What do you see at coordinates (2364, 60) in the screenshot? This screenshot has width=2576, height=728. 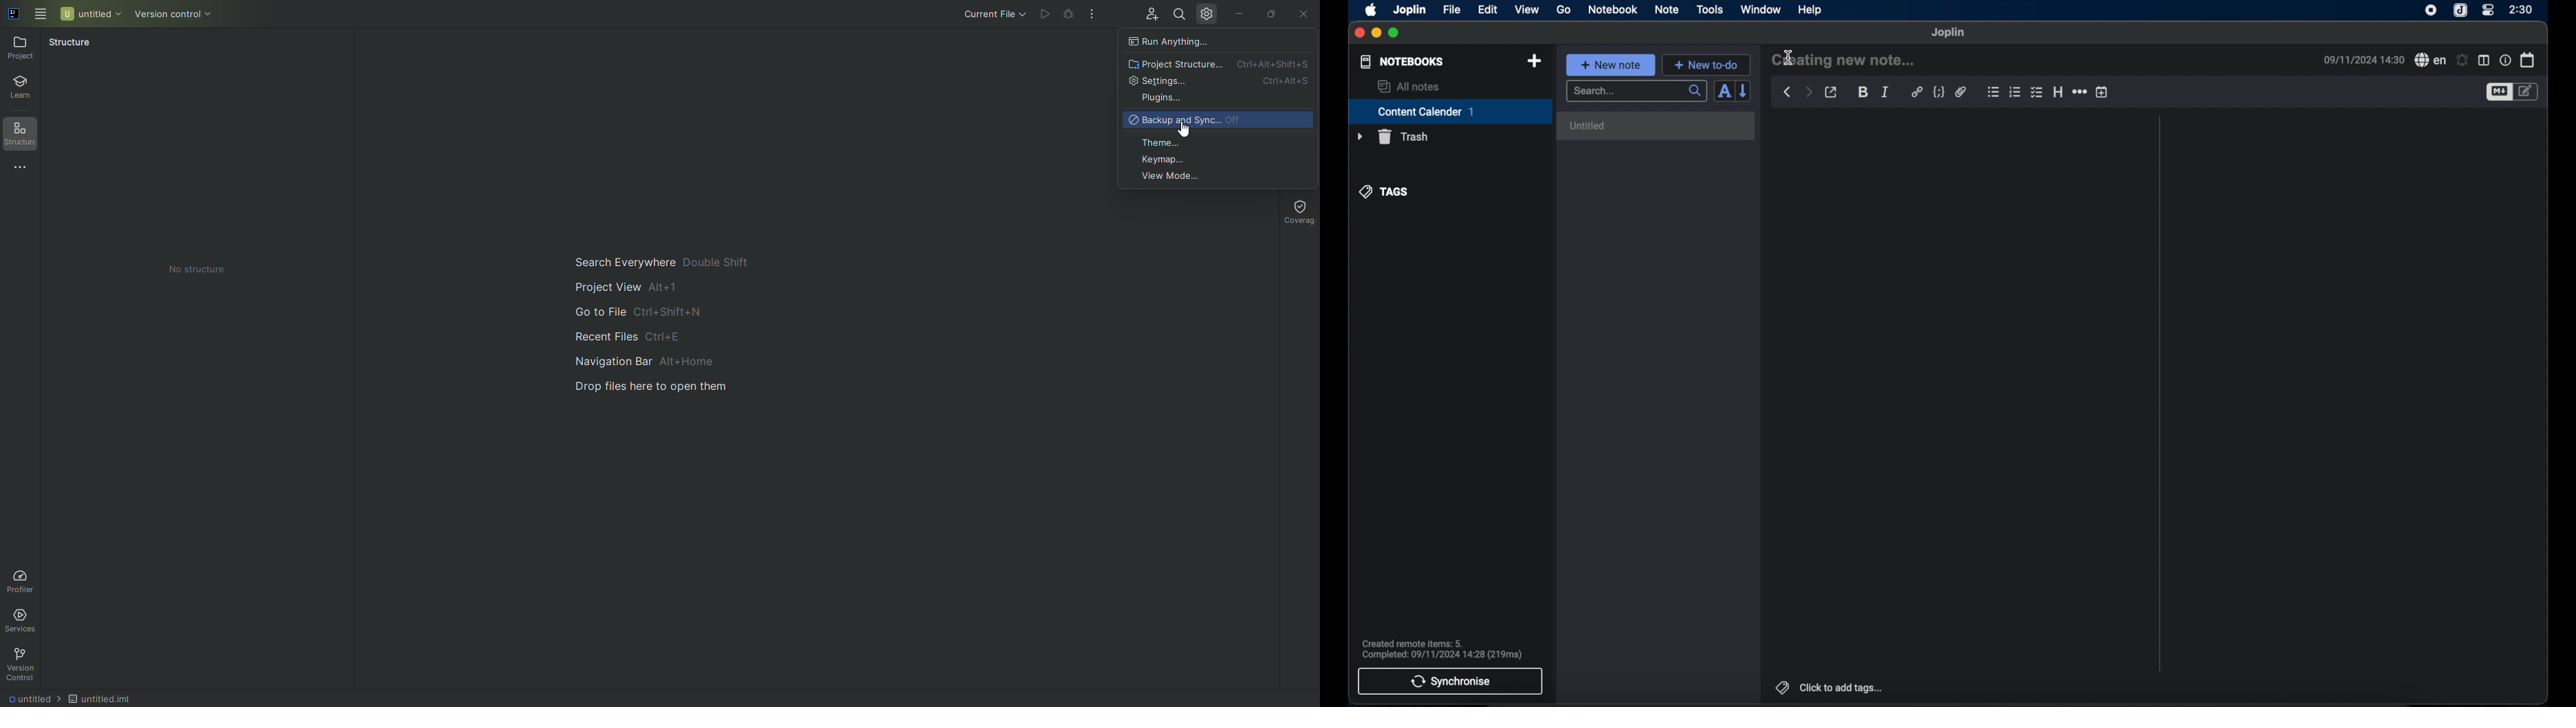 I see `09/11/2024(date and time)` at bounding box center [2364, 60].